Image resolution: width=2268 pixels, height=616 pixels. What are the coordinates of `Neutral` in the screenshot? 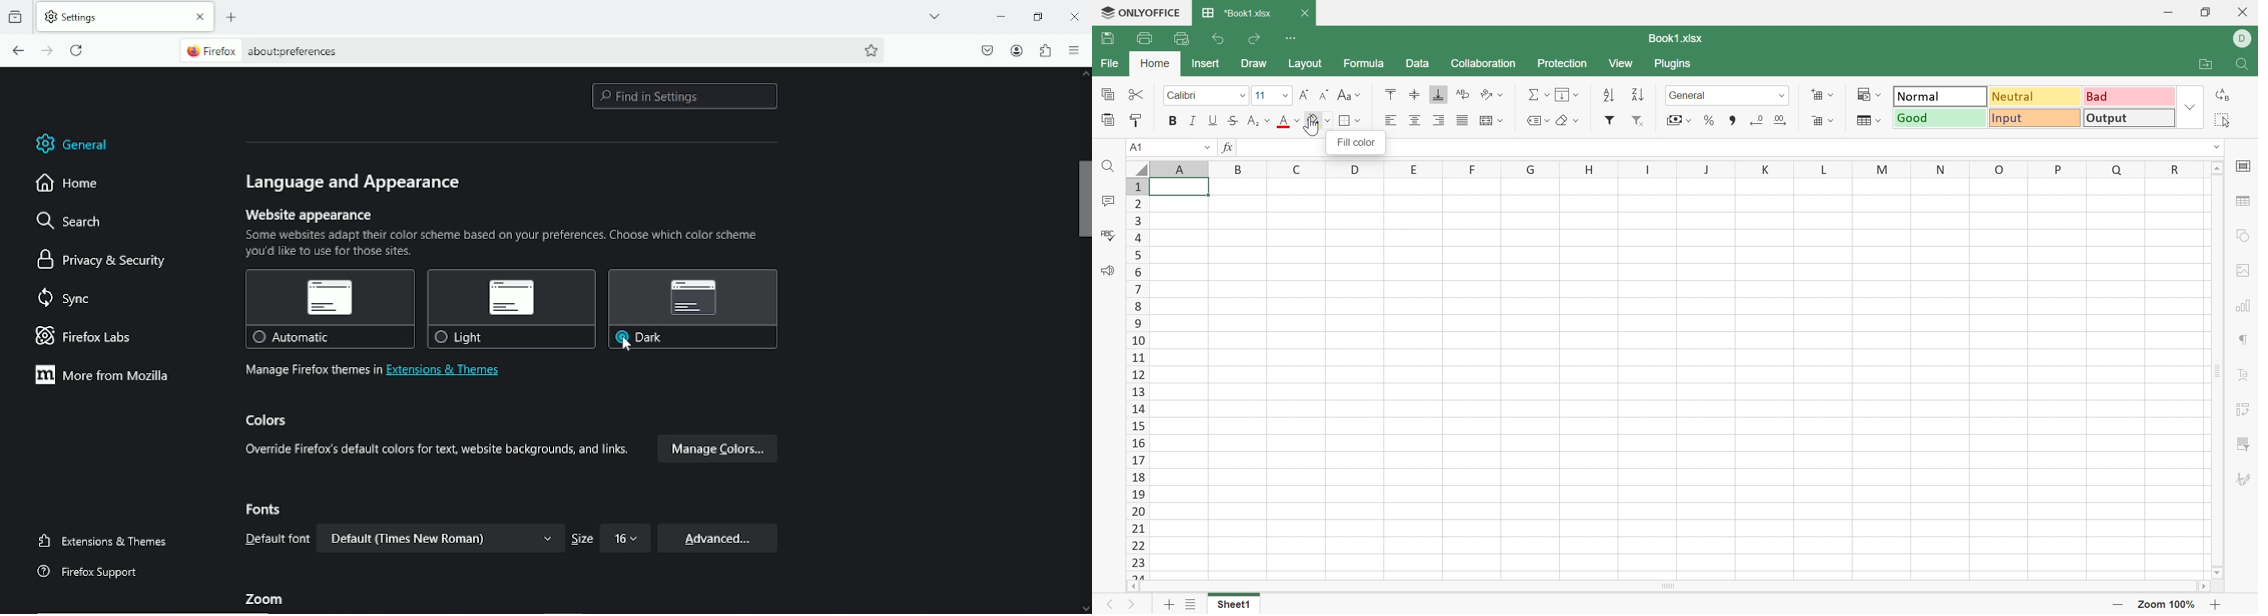 It's located at (2036, 95).